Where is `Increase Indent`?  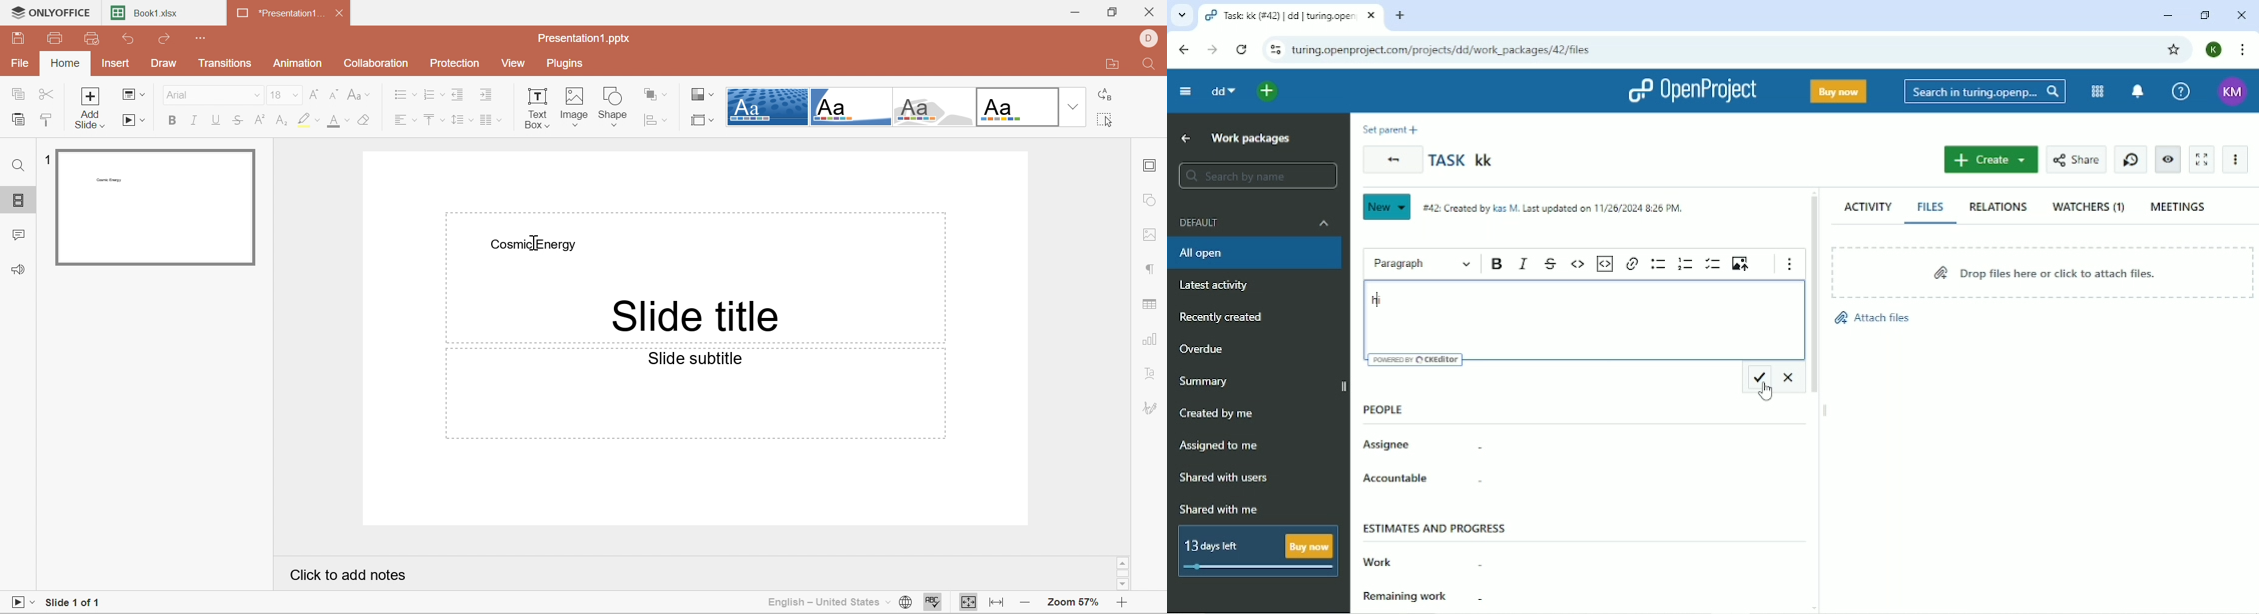
Increase Indent is located at coordinates (488, 94).